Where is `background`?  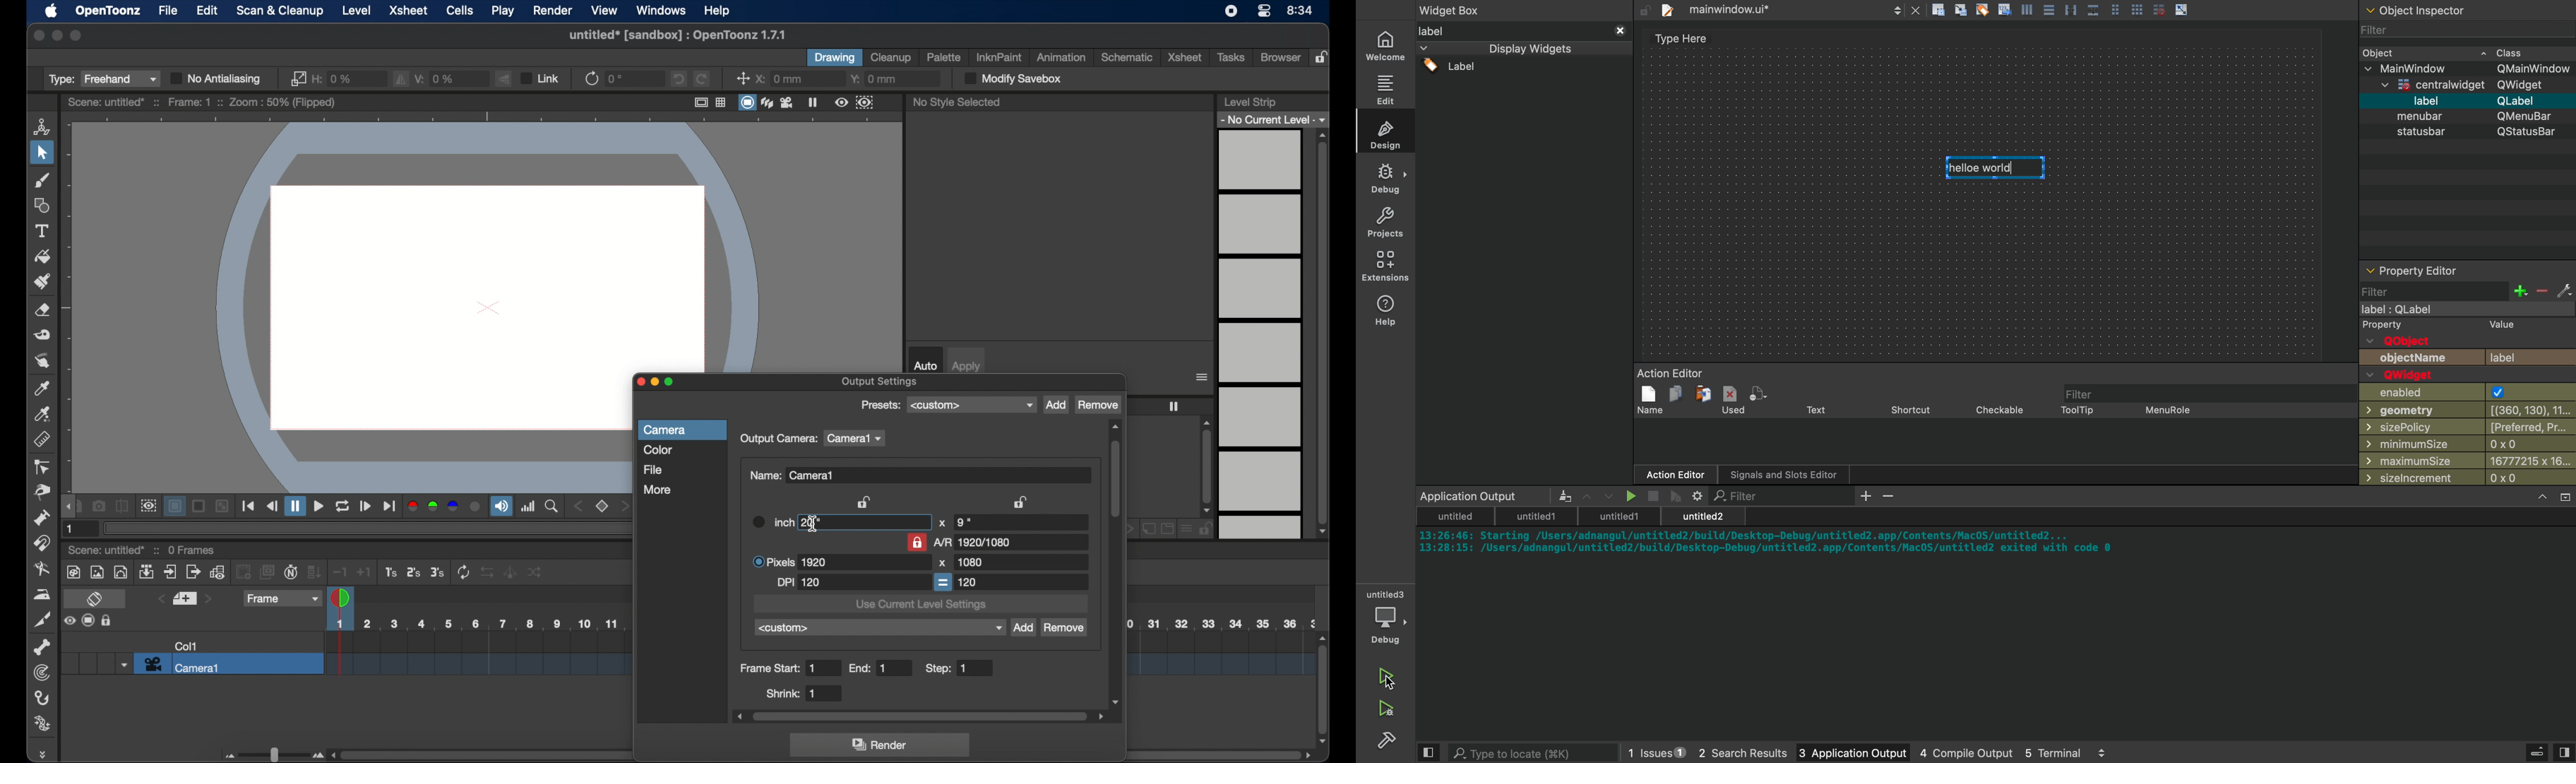 background is located at coordinates (177, 507).